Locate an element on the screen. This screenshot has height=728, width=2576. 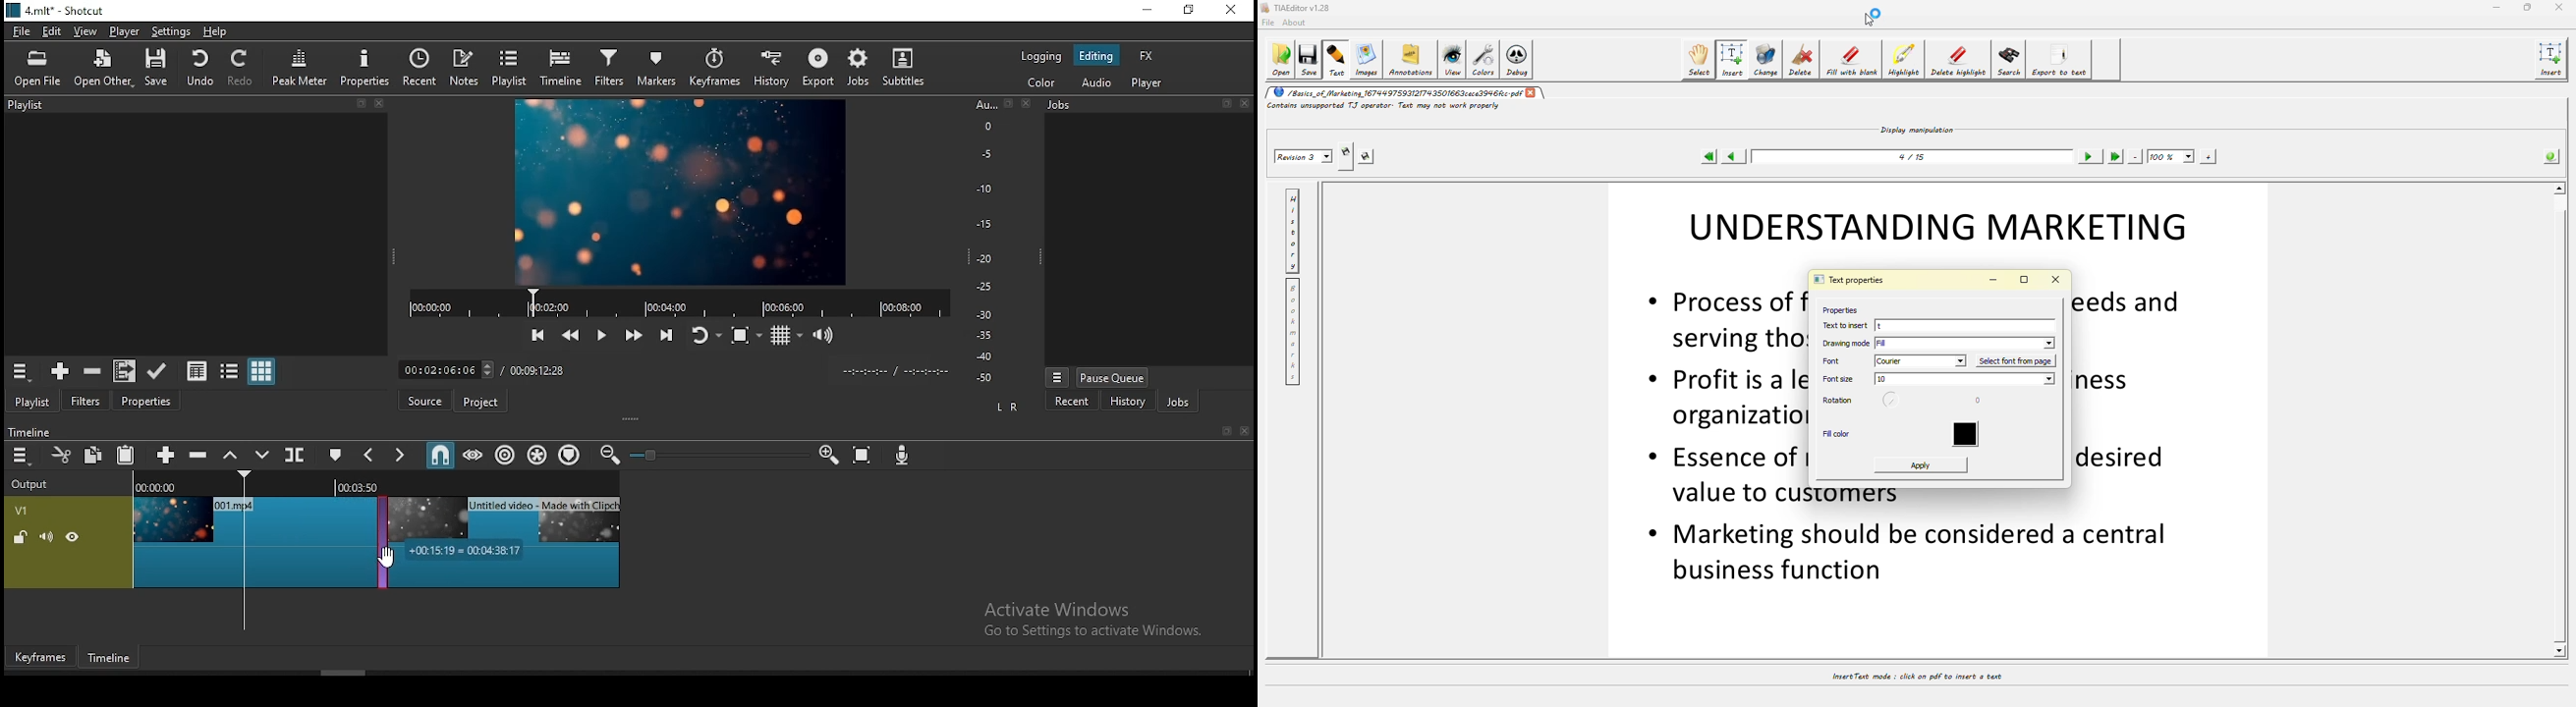
scale is located at coordinates (989, 239).